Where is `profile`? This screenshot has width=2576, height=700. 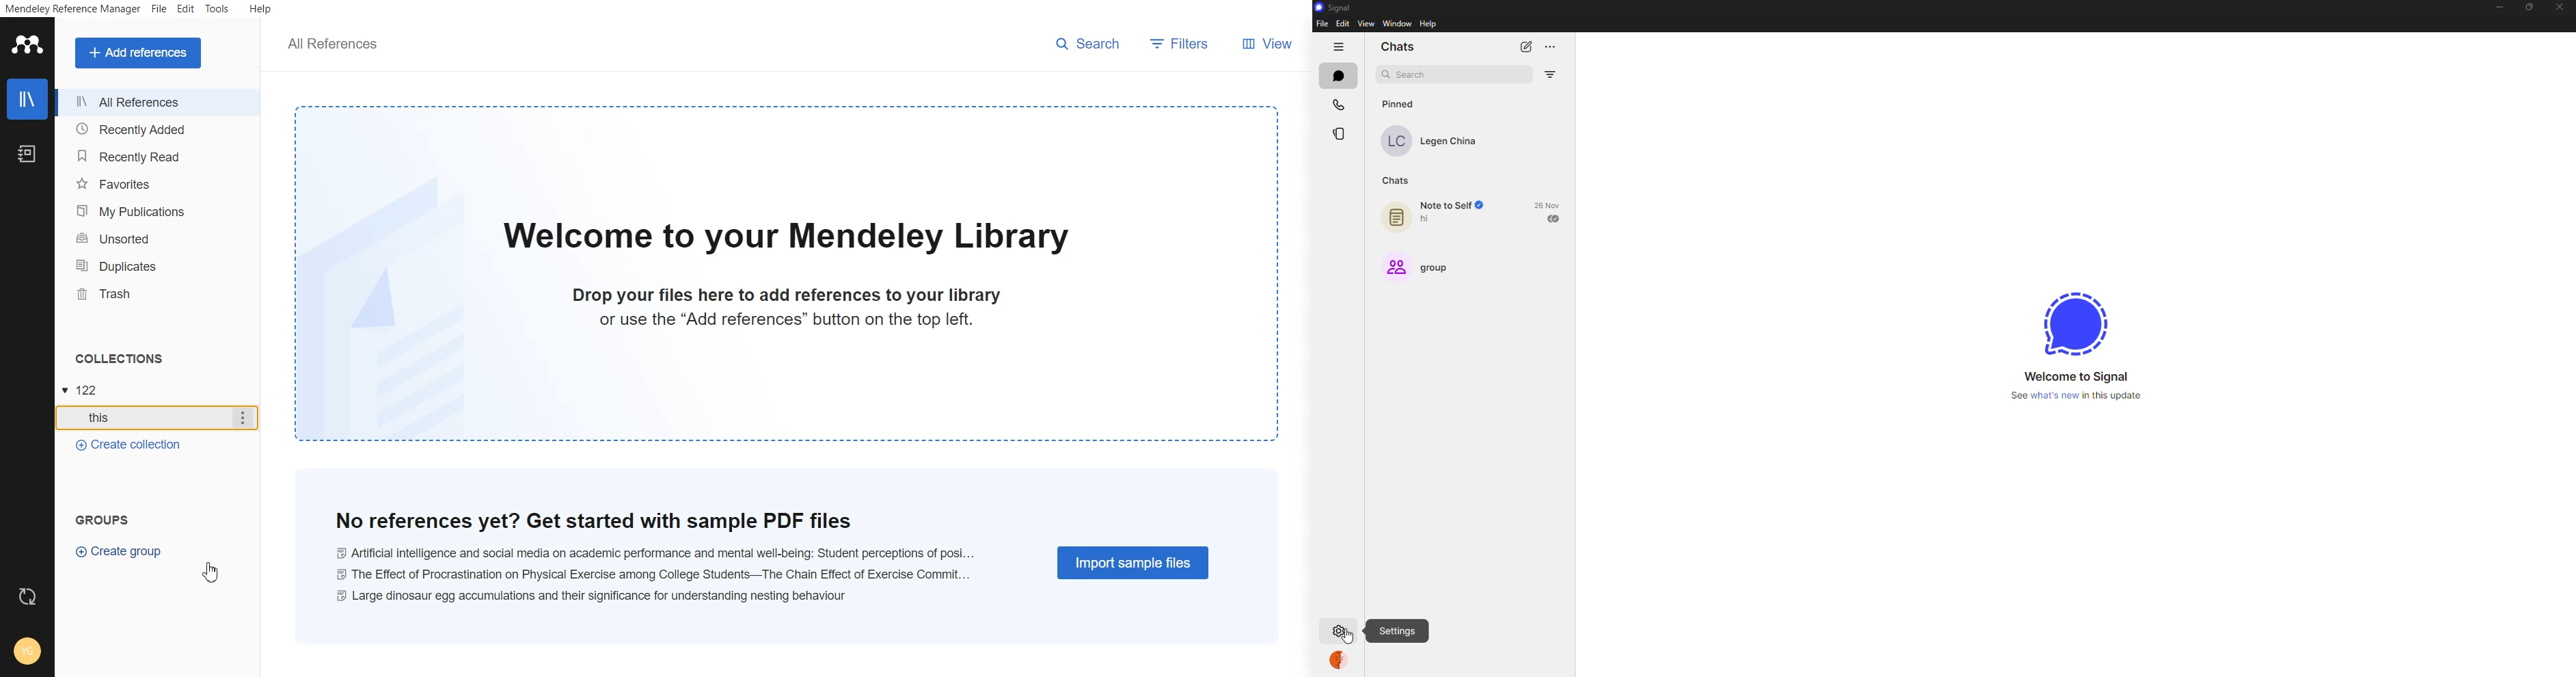 profile is located at coordinates (1341, 662).